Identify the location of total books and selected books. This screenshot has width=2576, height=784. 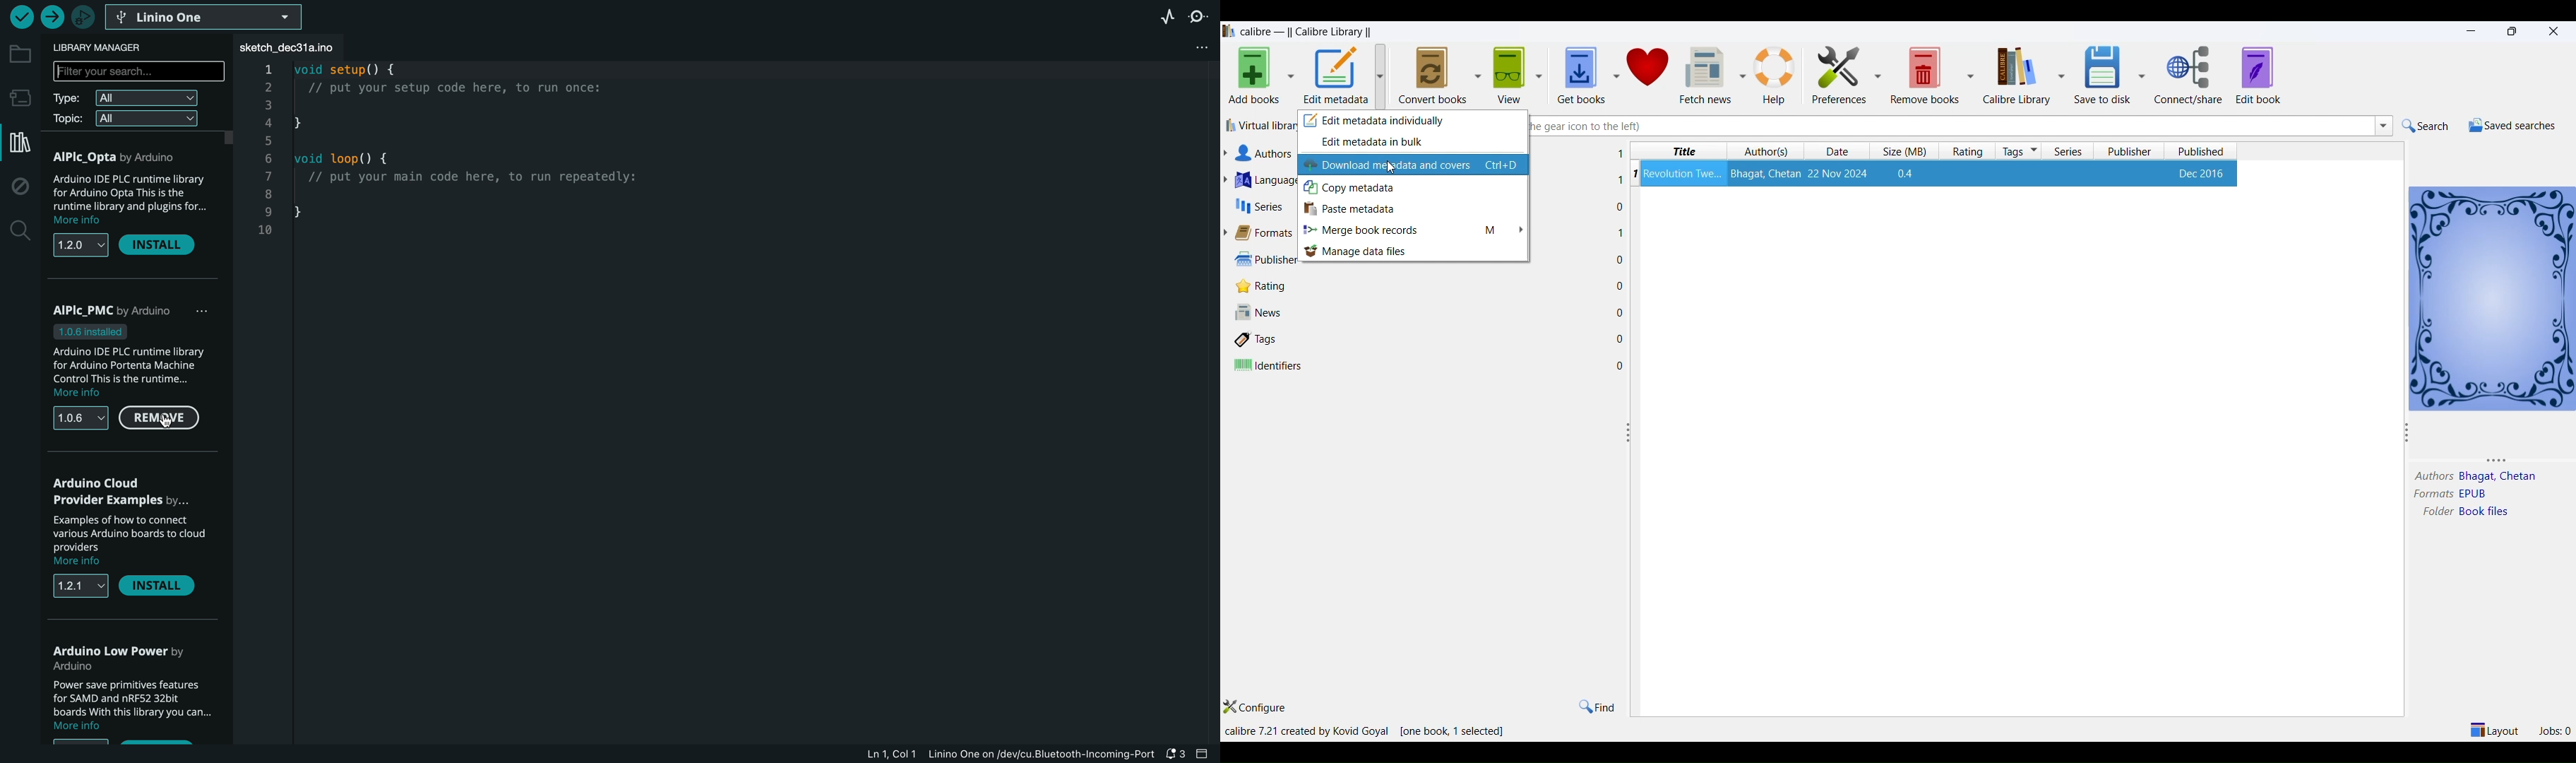
(1455, 731).